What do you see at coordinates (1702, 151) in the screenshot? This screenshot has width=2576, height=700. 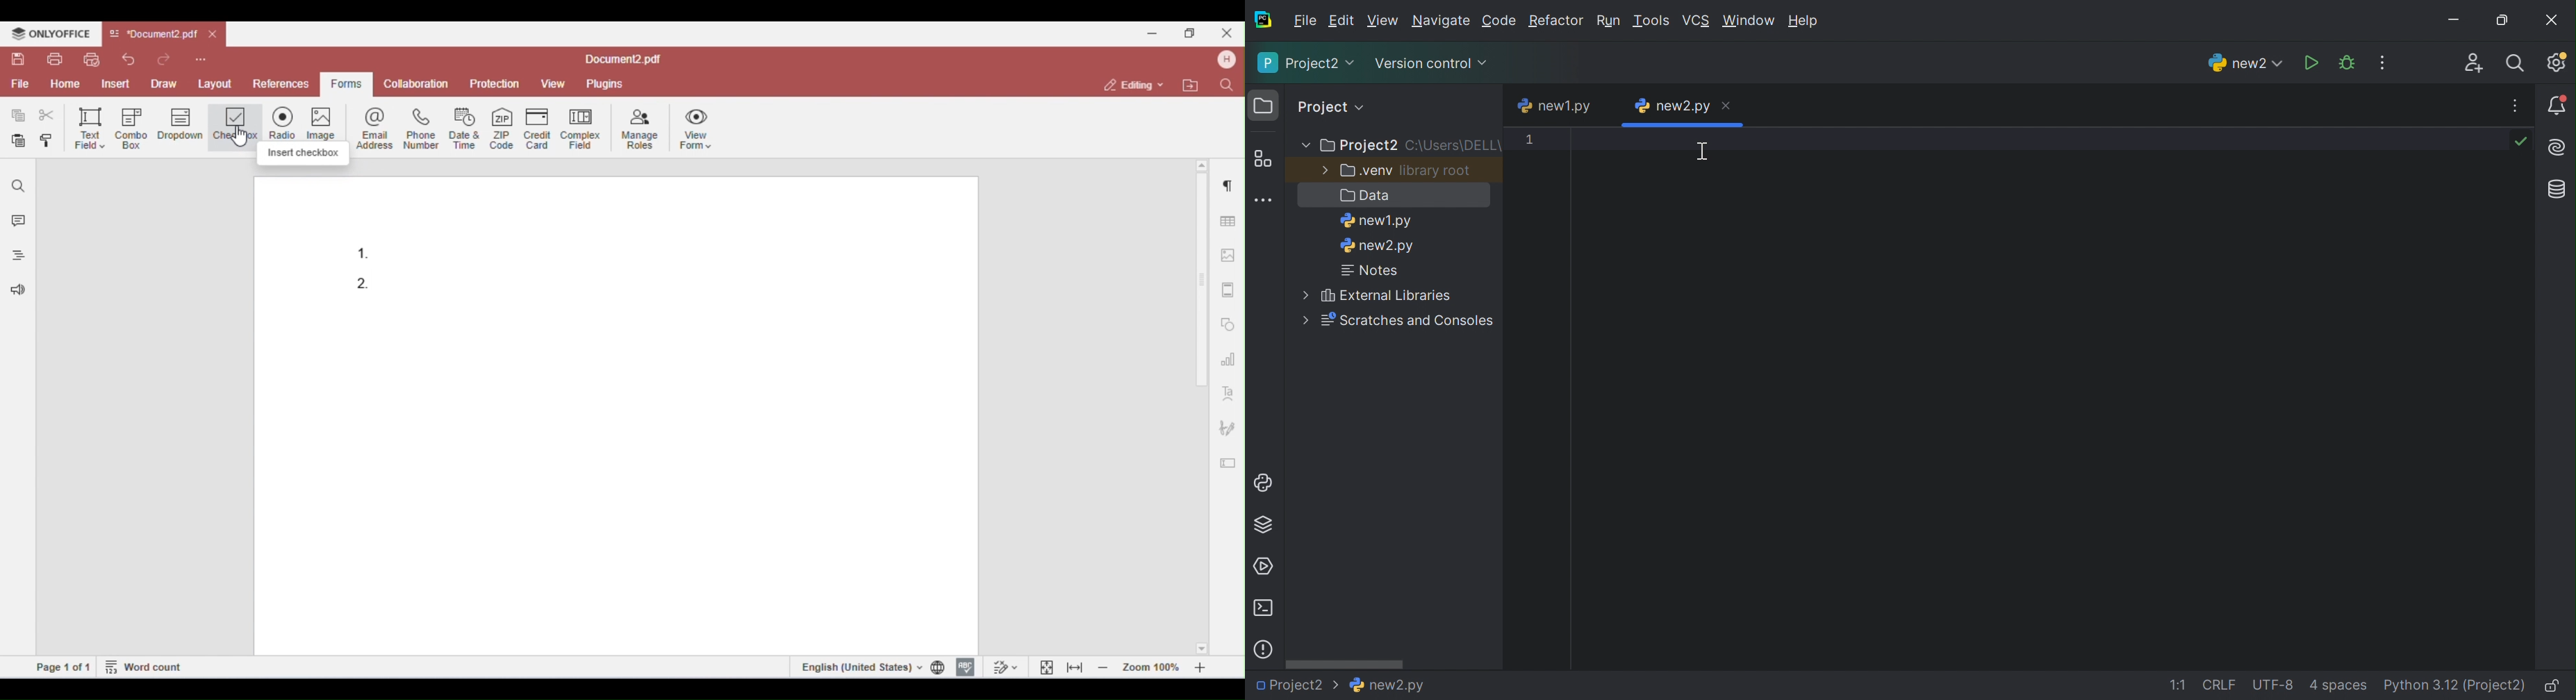 I see `Cursor` at bounding box center [1702, 151].